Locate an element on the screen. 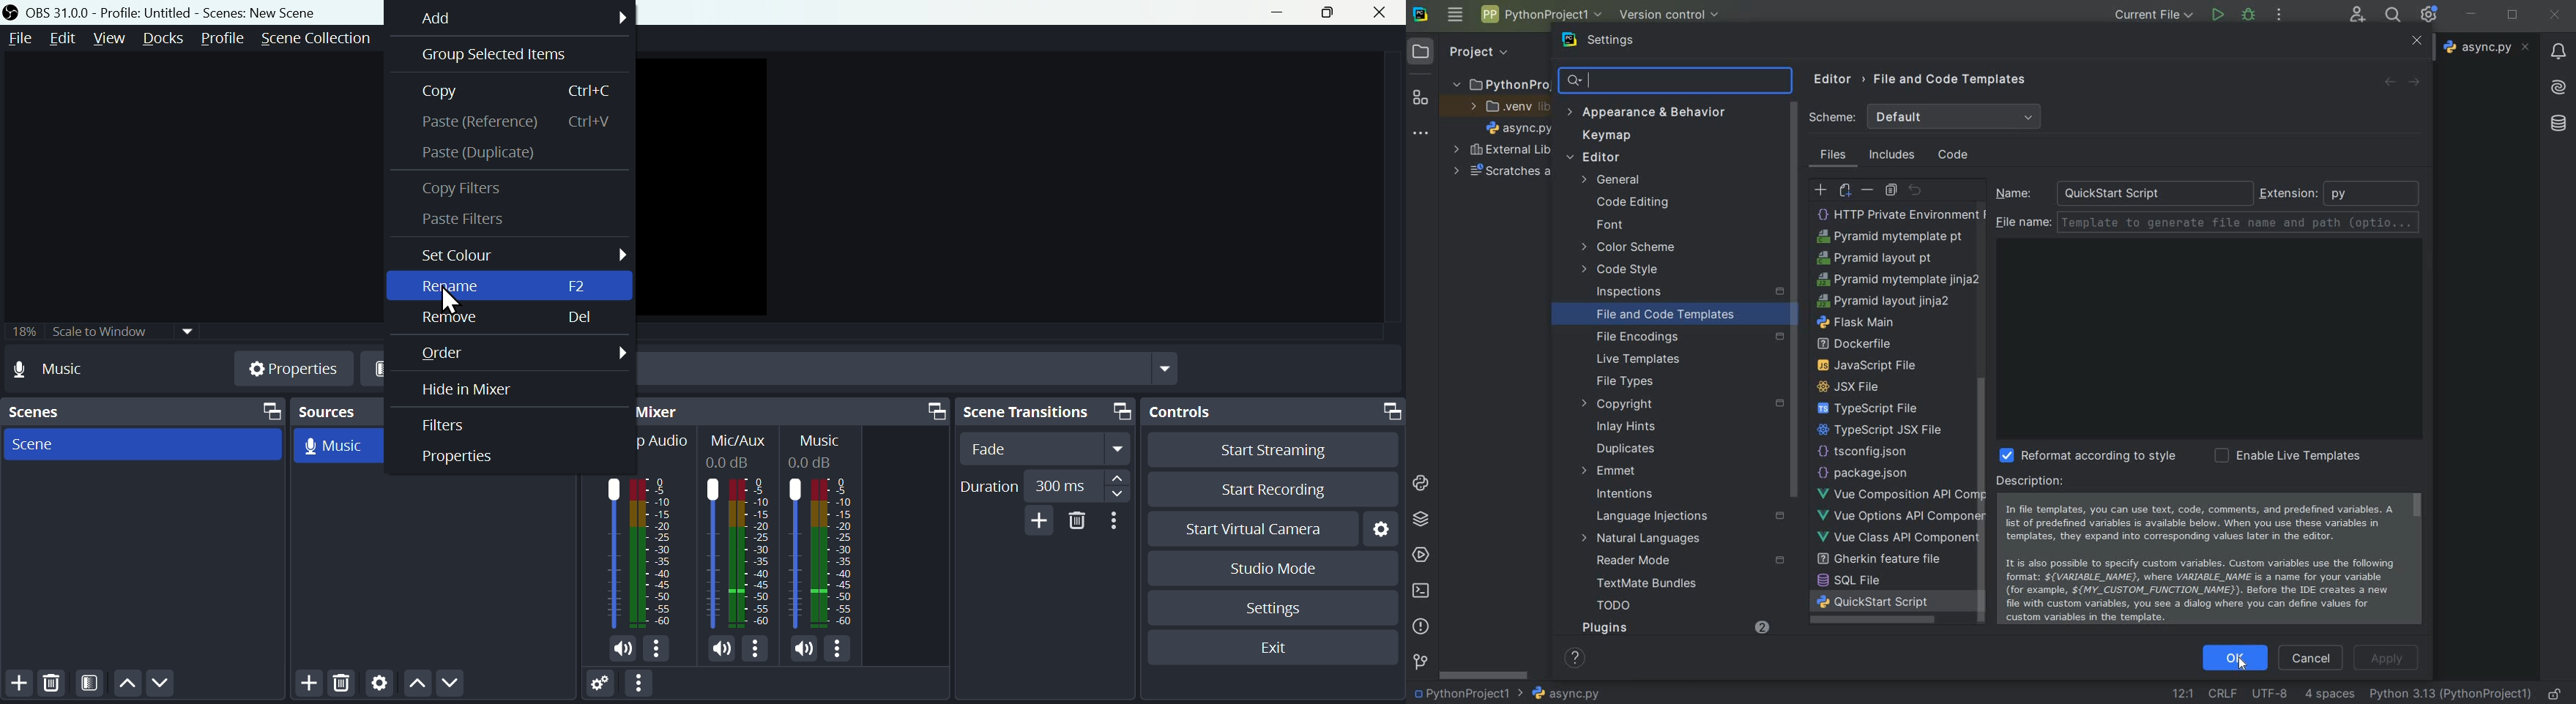  start virtual camera is located at coordinates (1255, 531).